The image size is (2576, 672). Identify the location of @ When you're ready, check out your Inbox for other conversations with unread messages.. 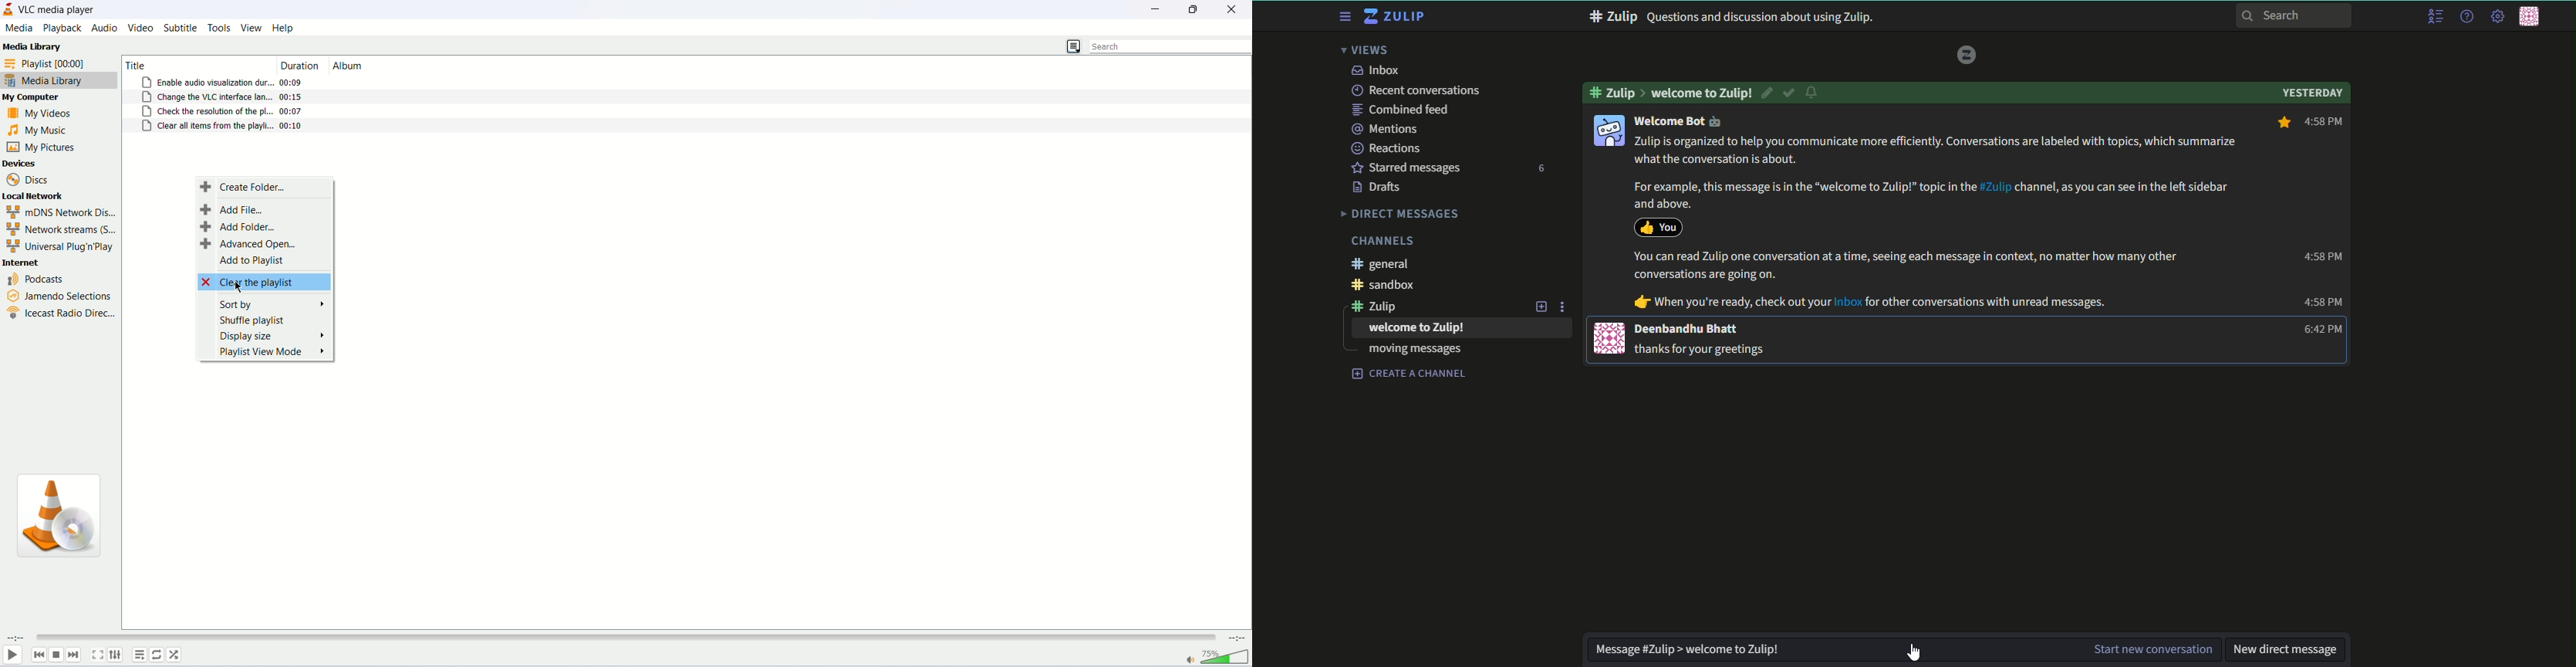
(1871, 303).